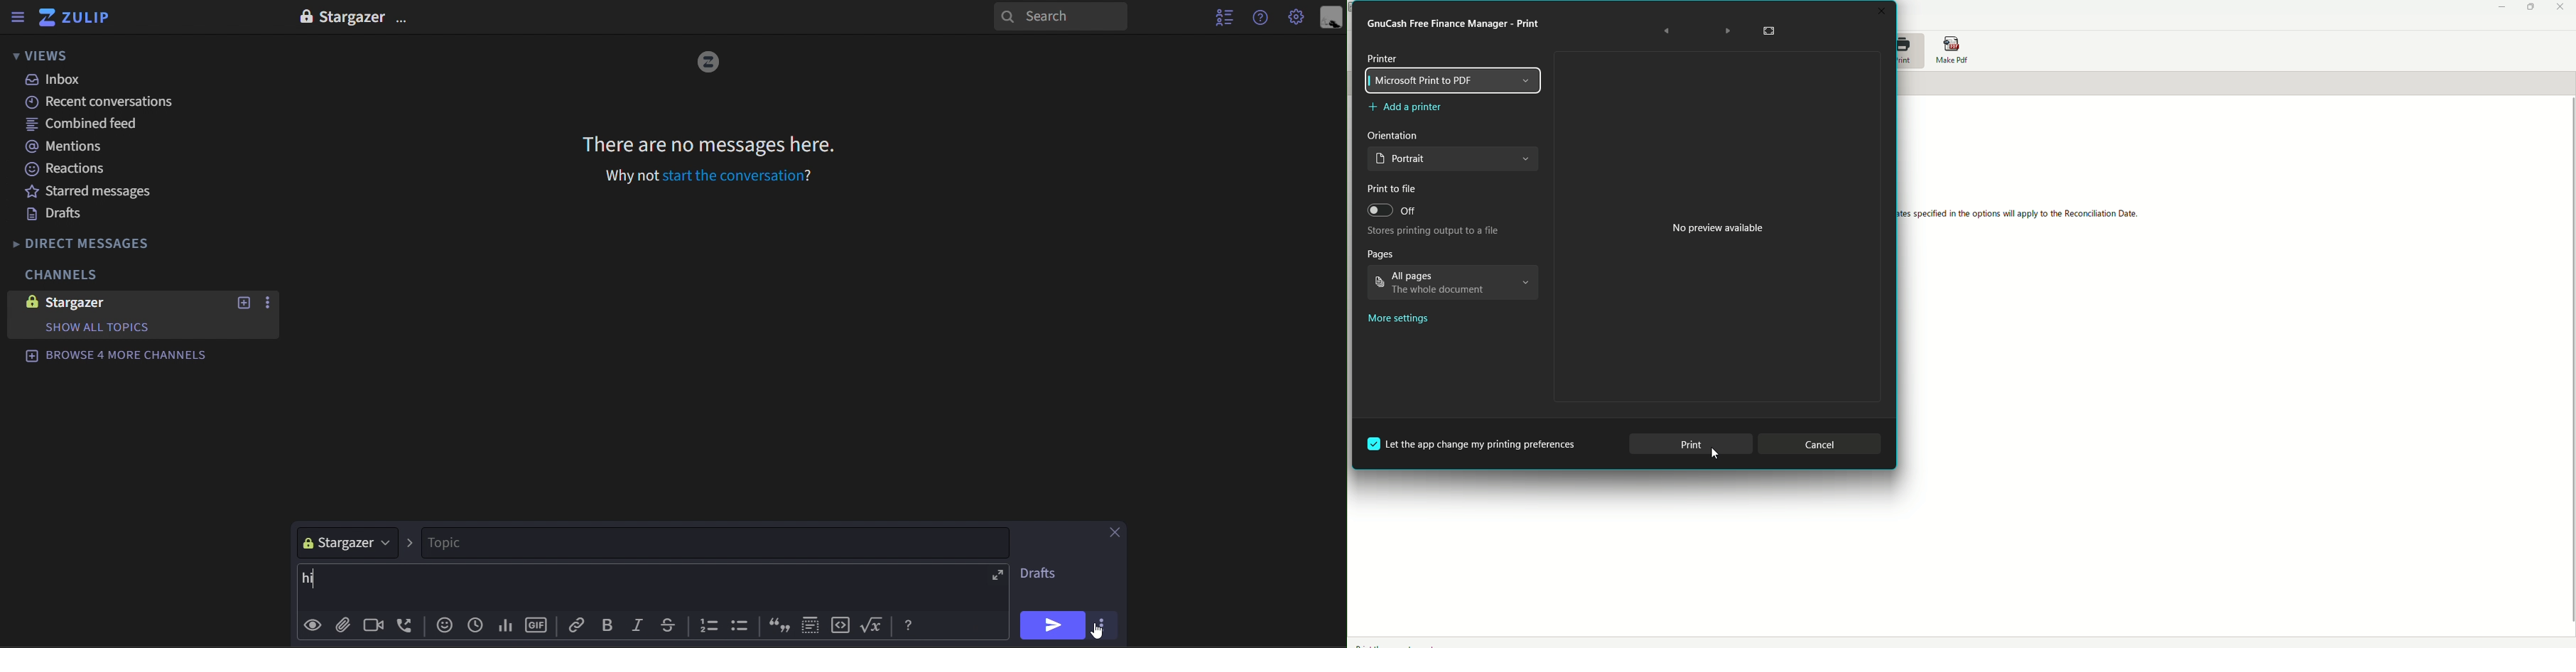 This screenshot has height=672, width=2576. Describe the element at coordinates (95, 171) in the screenshot. I see `reactions` at that location.